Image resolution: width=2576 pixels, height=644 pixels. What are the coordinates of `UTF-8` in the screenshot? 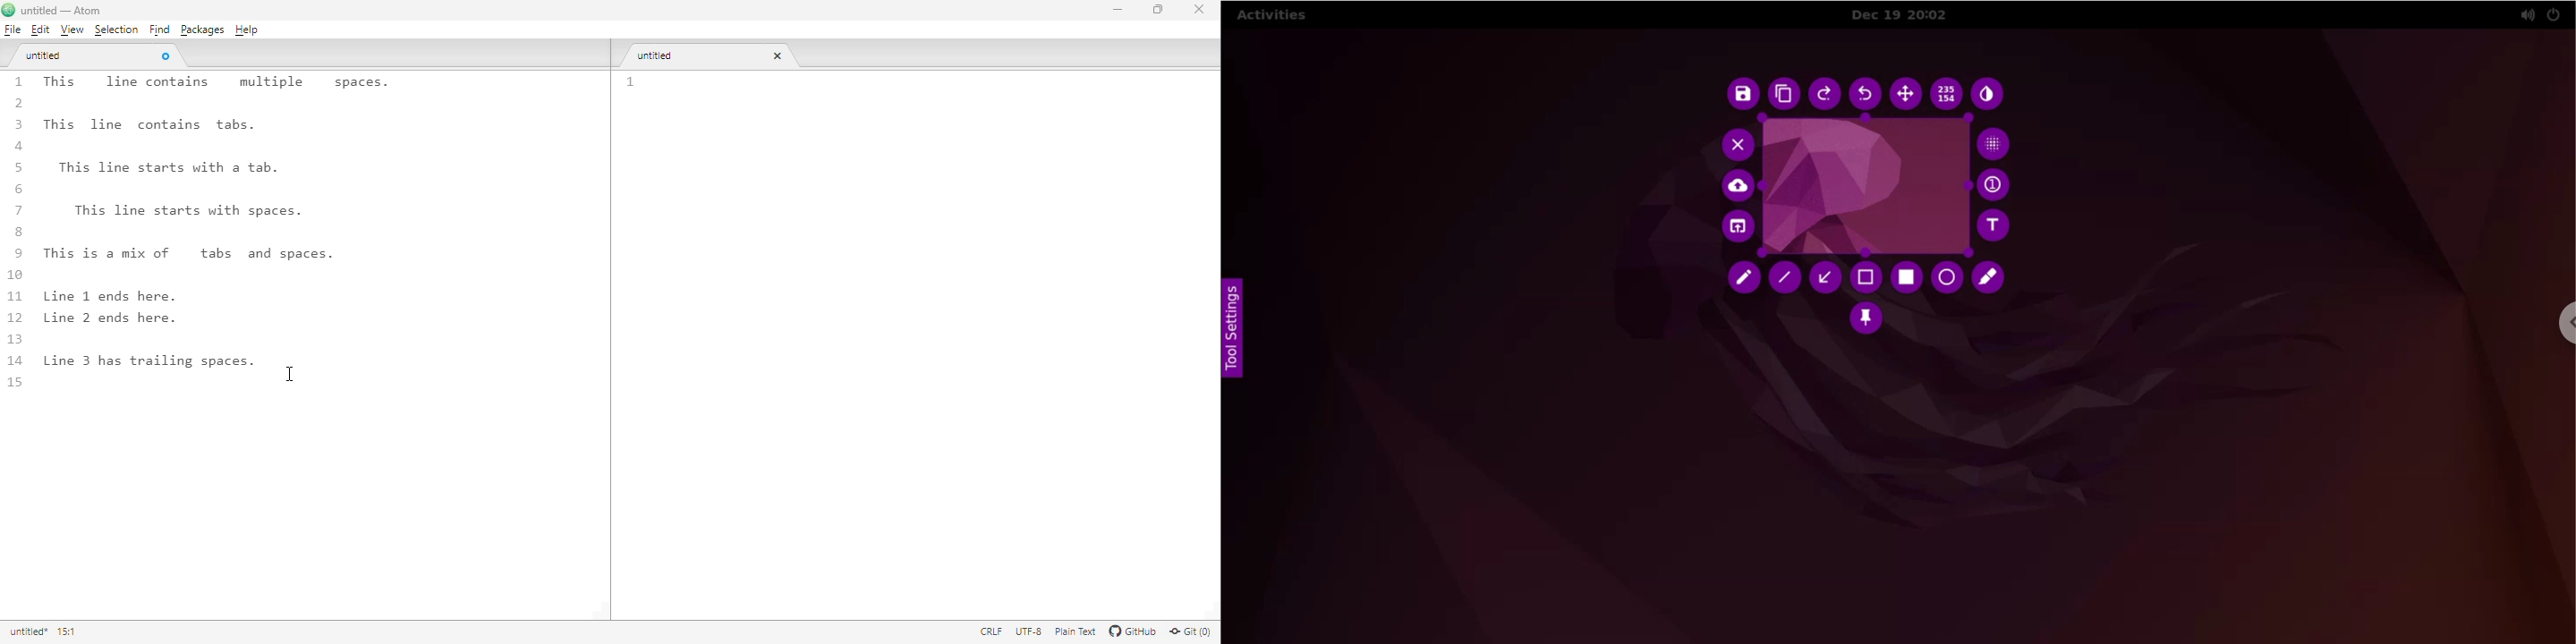 It's located at (1028, 631).